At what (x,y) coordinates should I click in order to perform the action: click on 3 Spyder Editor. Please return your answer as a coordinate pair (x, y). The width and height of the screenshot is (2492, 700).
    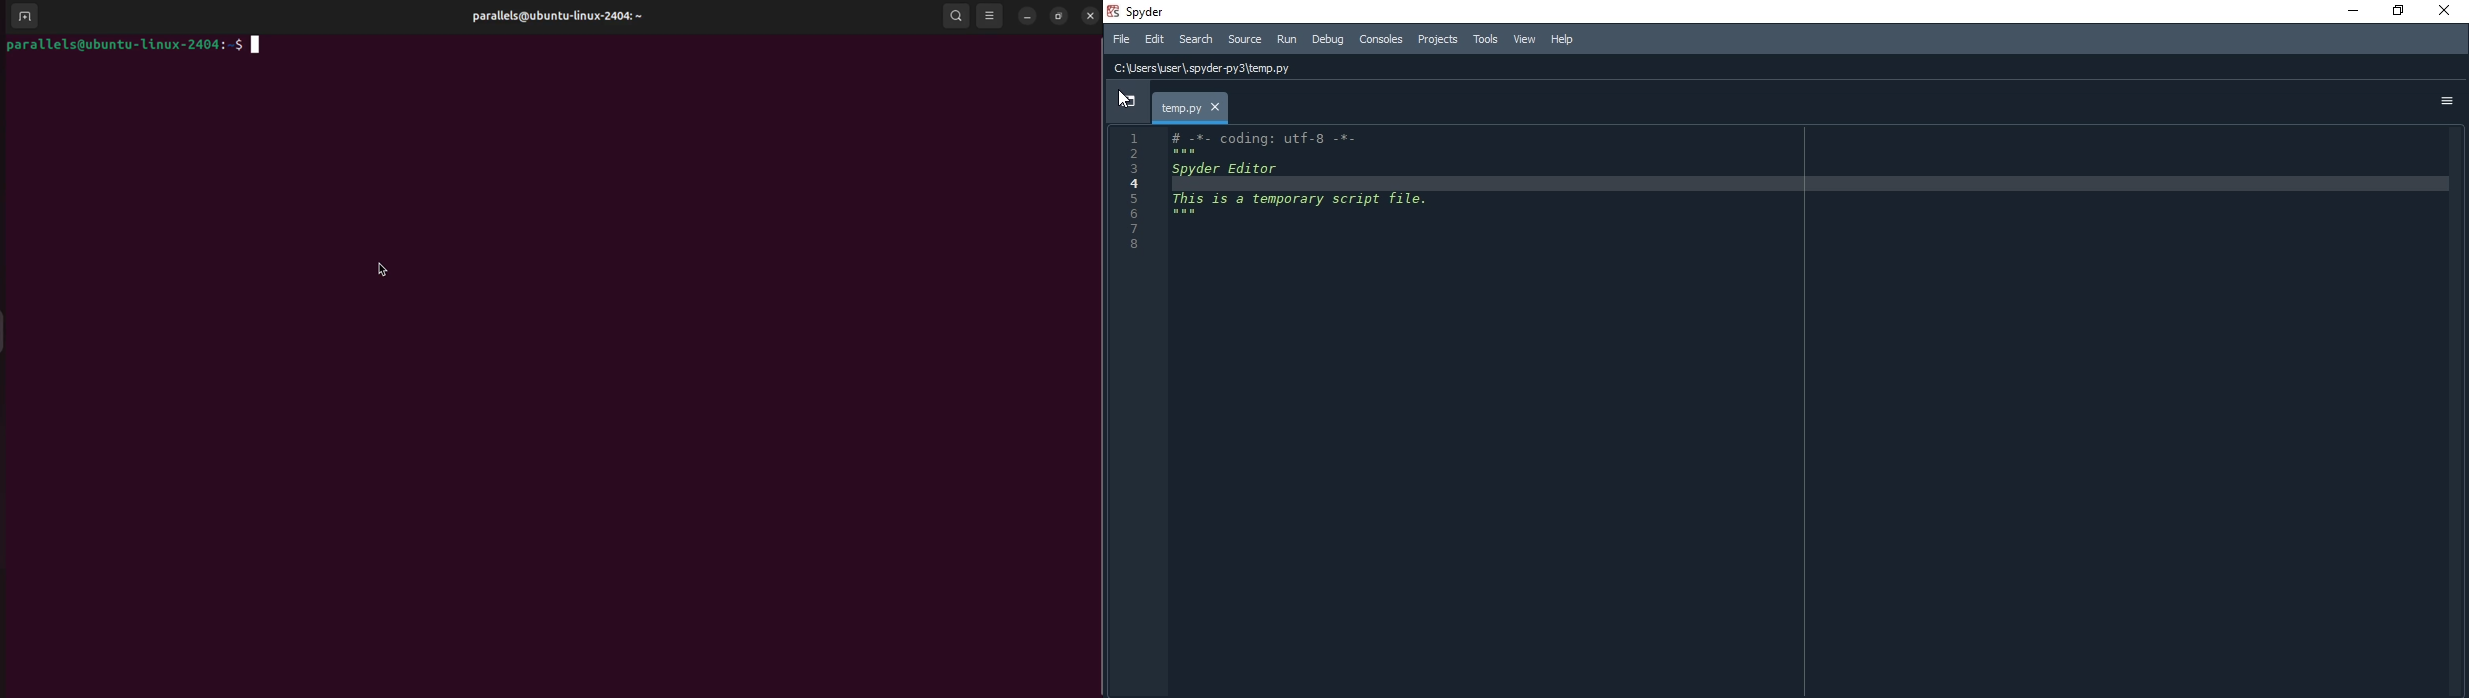
    Looking at the image, I should click on (1215, 170).